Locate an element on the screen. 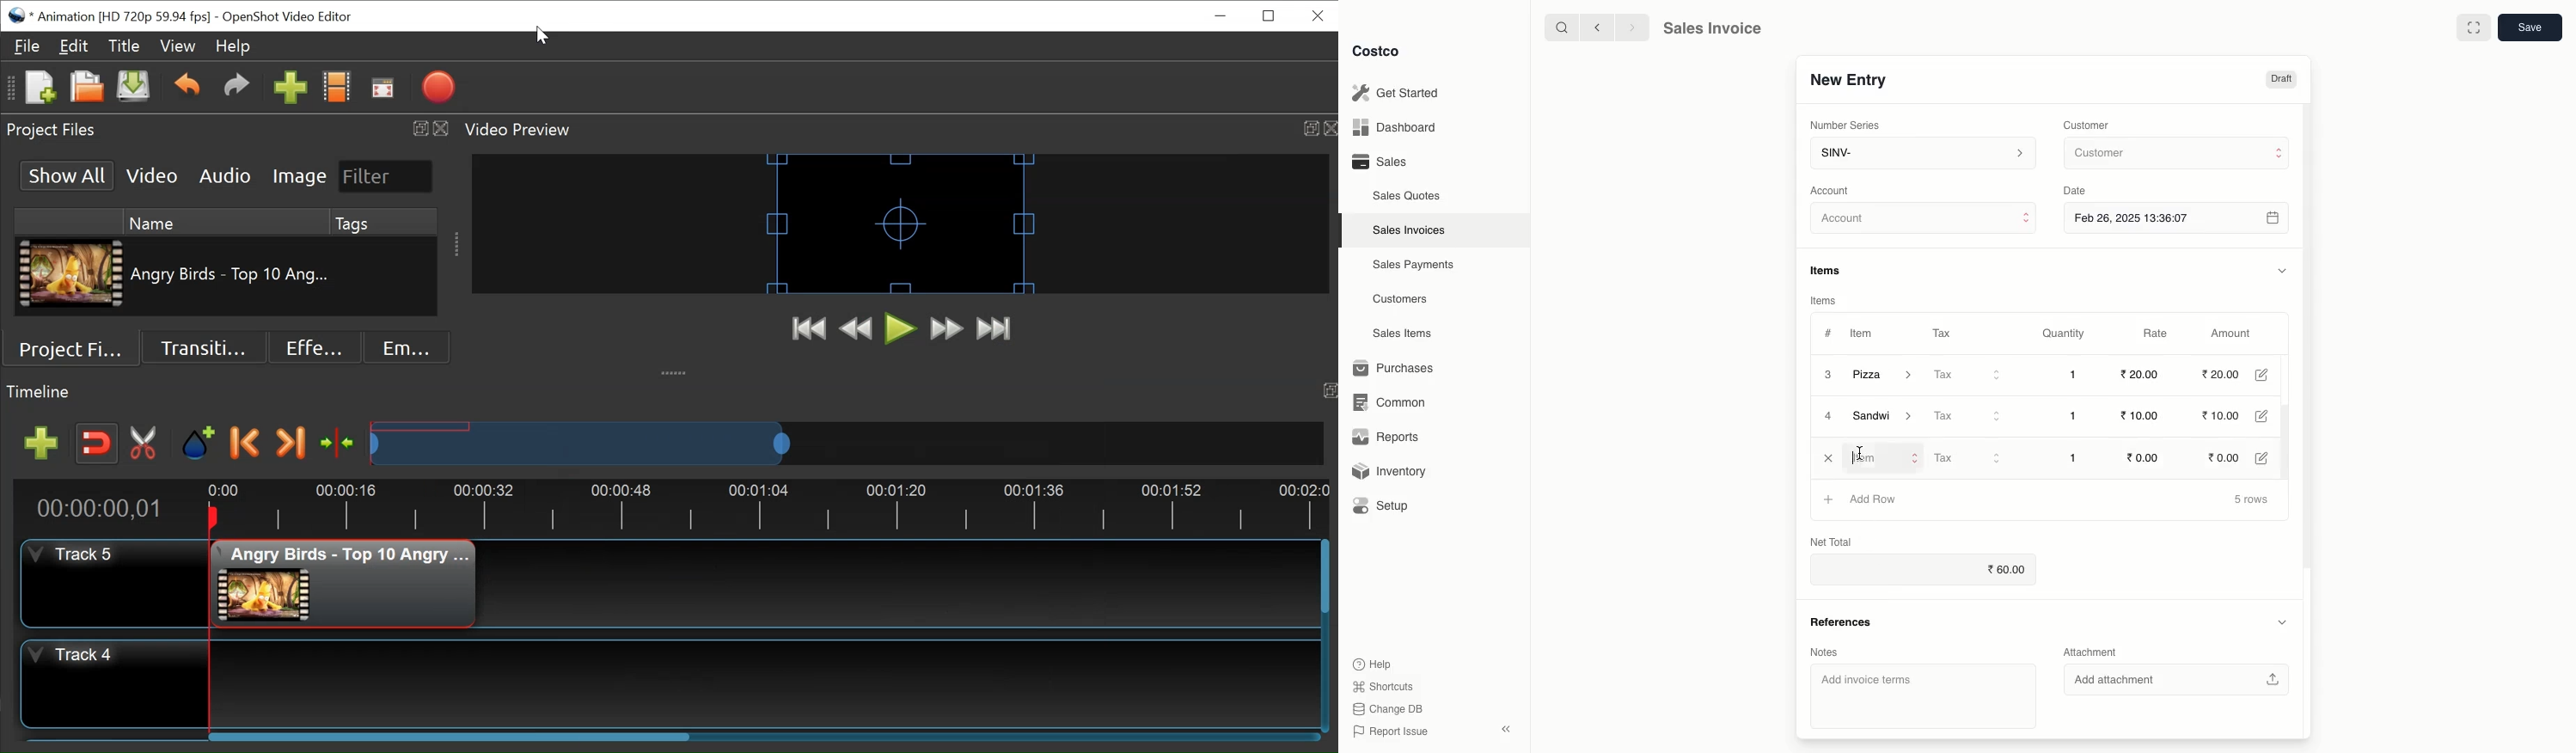 This screenshot has height=756, width=2576. Tax is located at coordinates (1971, 458).